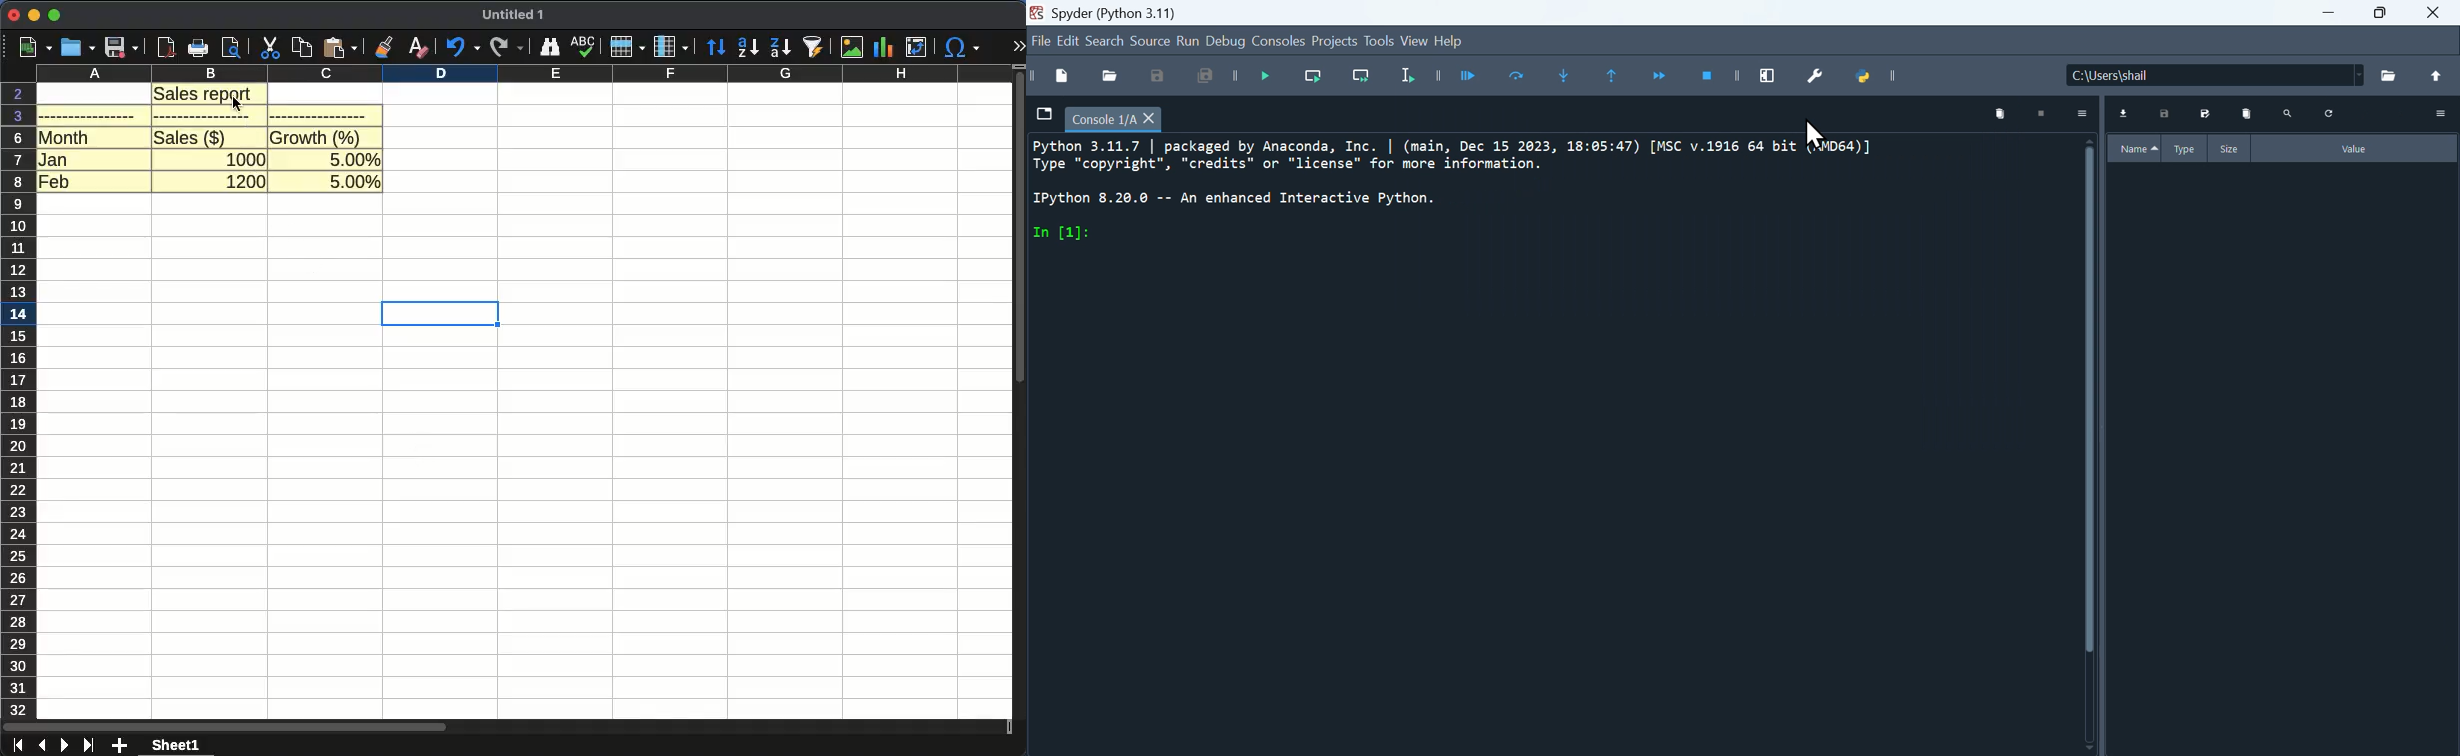 This screenshot has width=2464, height=756. Describe the element at coordinates (1414, 42) in the screenshot. I see `view` at that location.